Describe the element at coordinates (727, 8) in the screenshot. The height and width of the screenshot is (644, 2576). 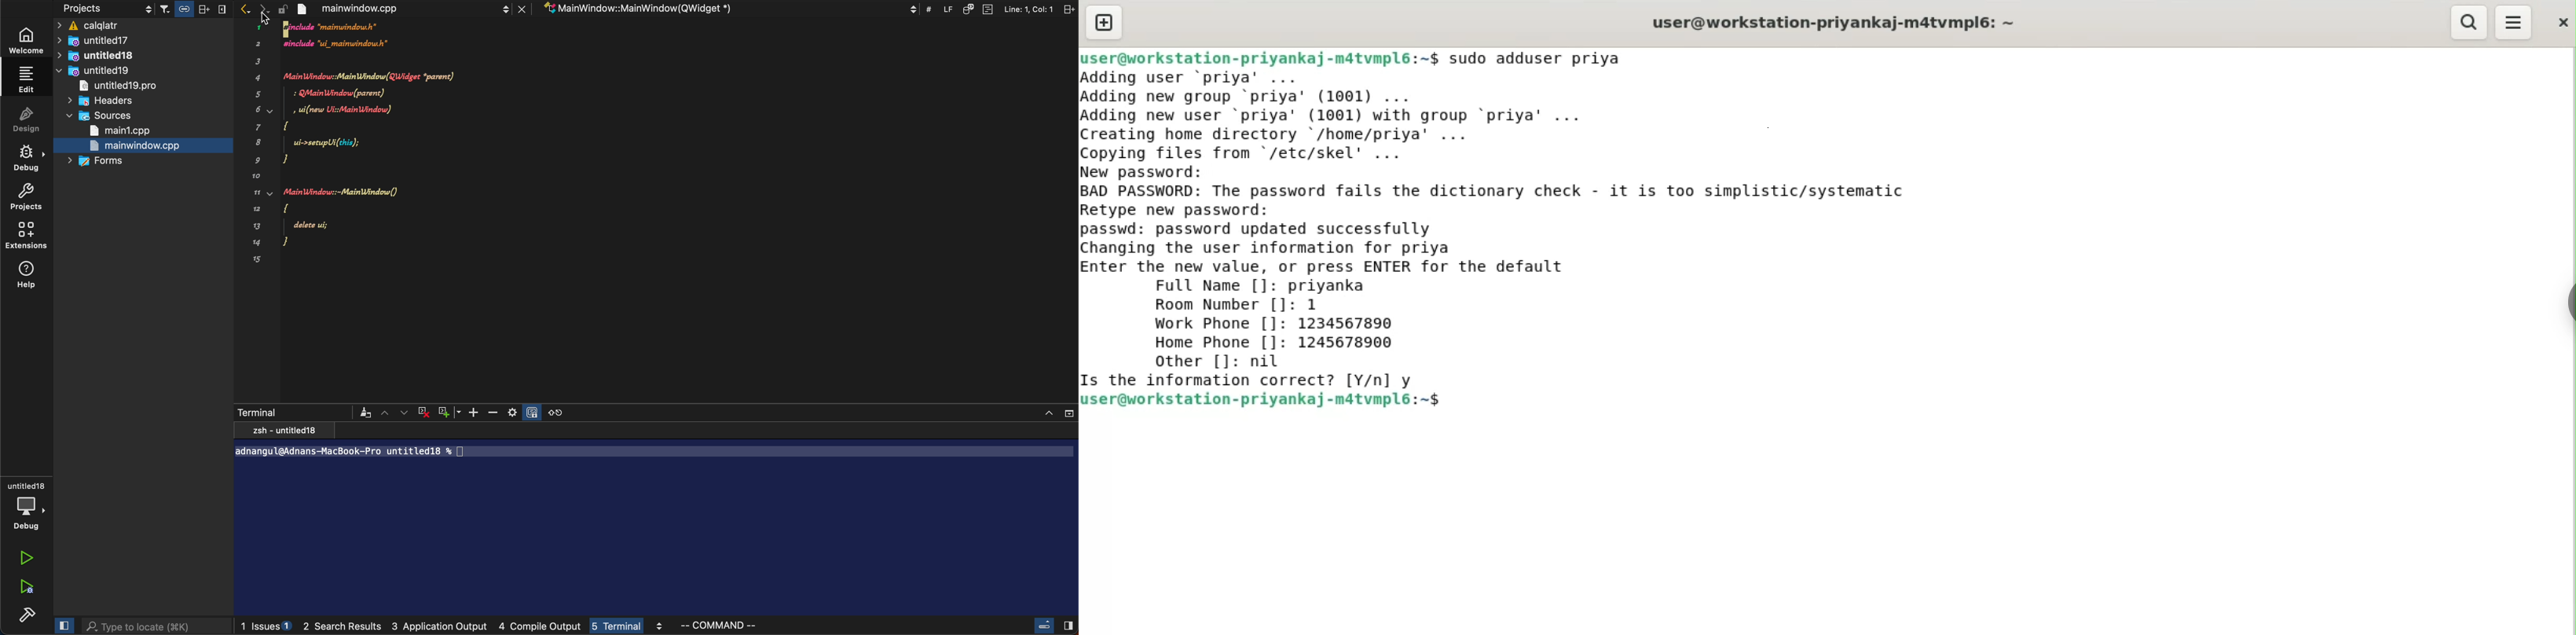
I see `file context` at that location.